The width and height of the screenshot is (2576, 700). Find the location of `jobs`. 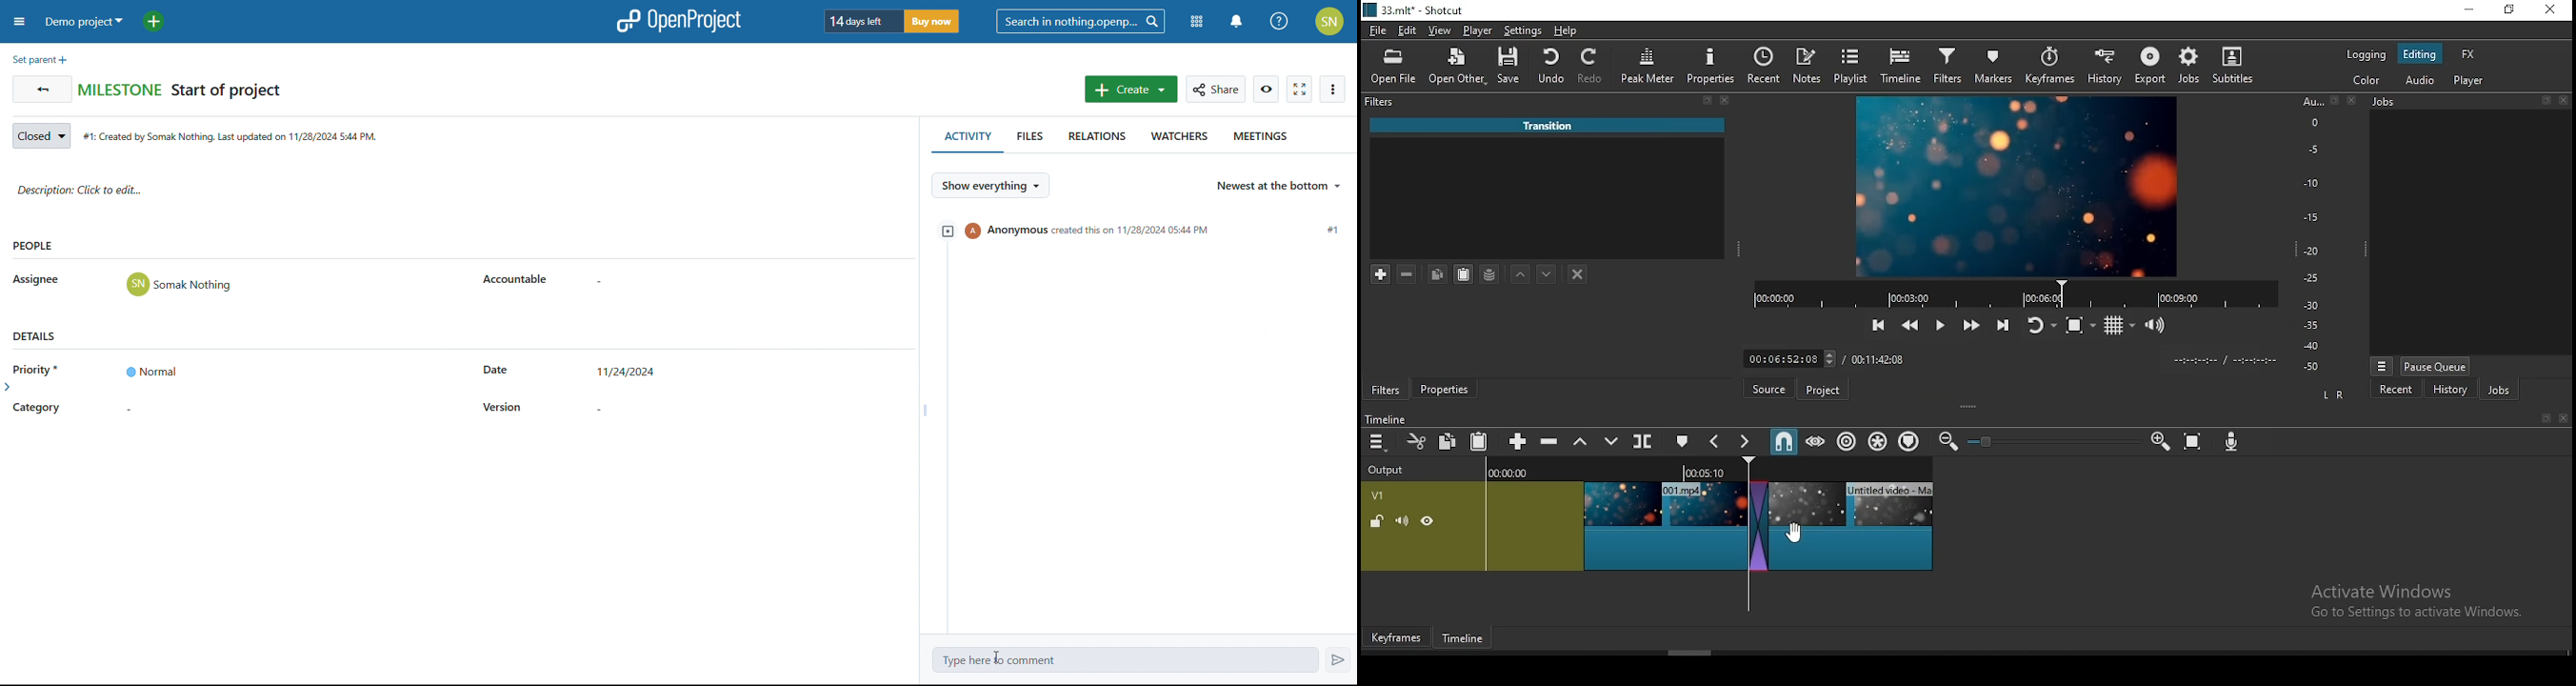

jobs is located at coordinates (2187, 64).